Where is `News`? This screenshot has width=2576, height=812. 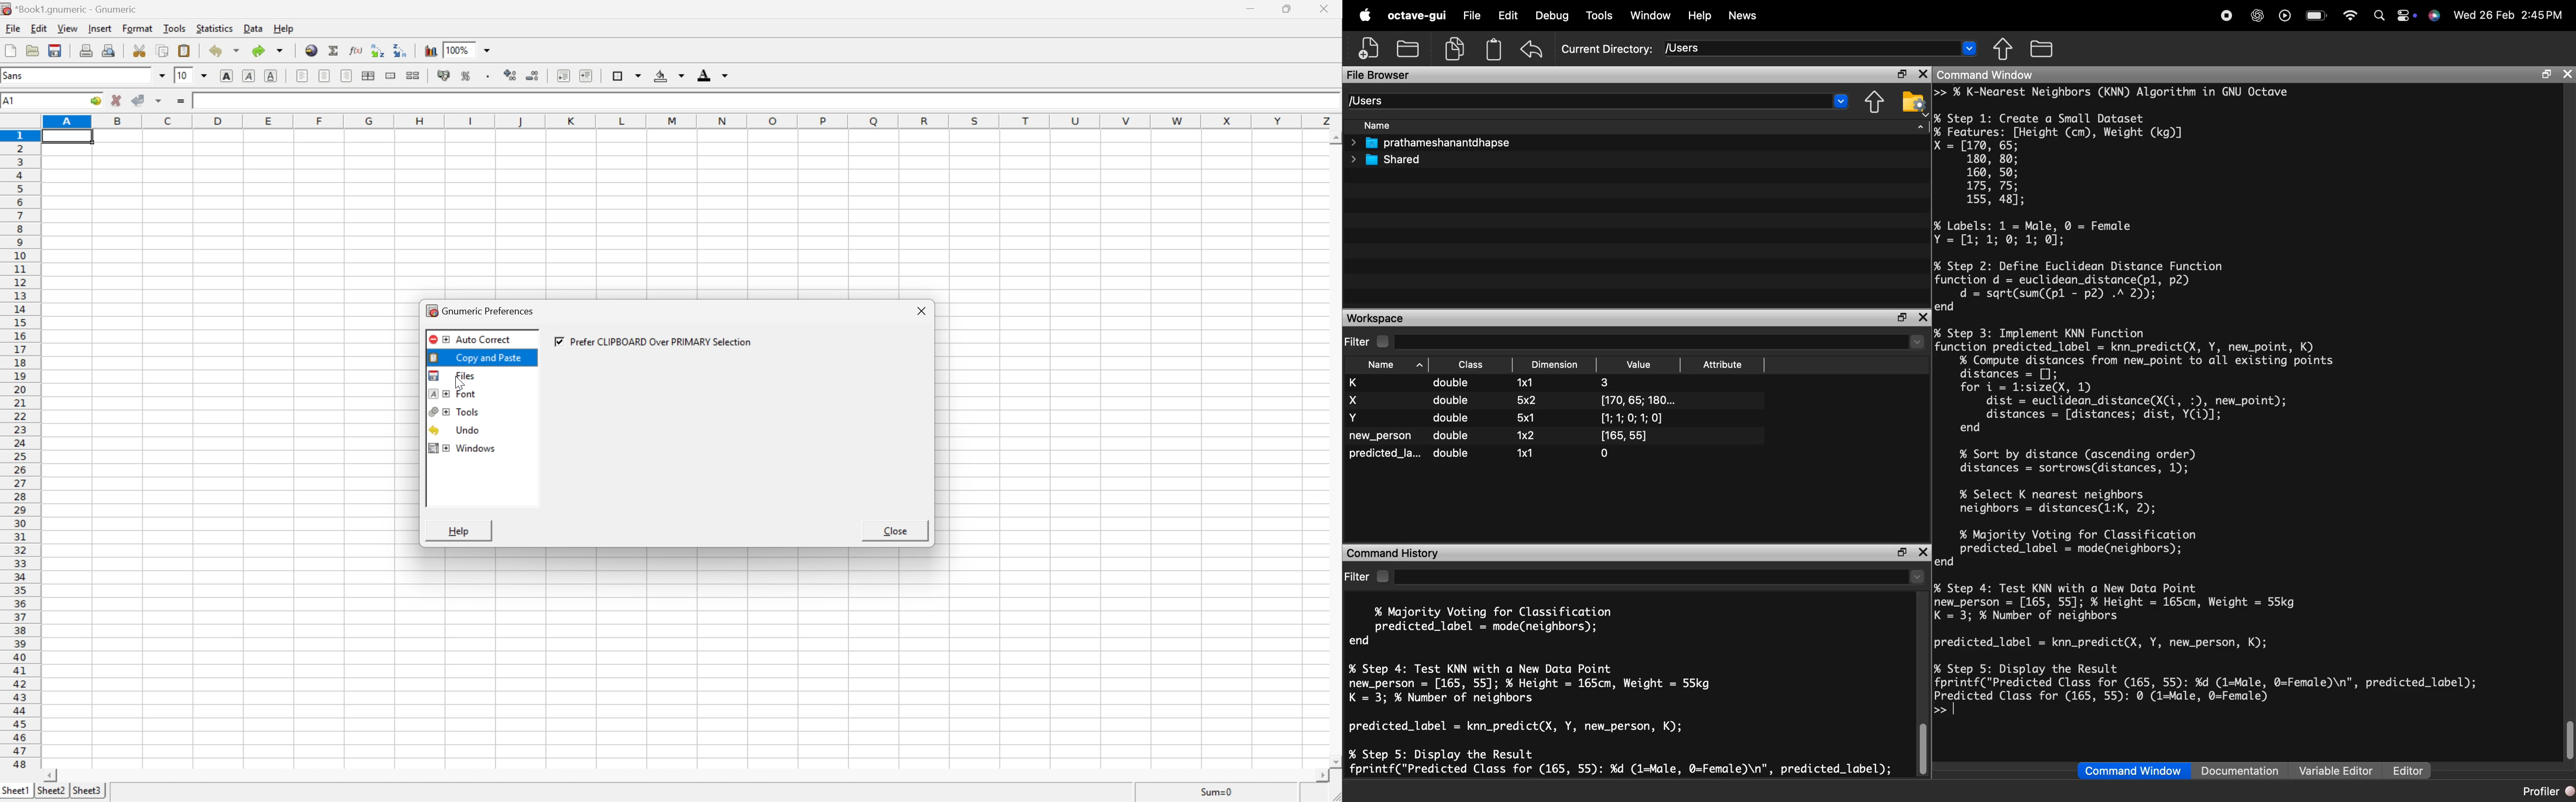 News is located at coordinates (1750, 15).